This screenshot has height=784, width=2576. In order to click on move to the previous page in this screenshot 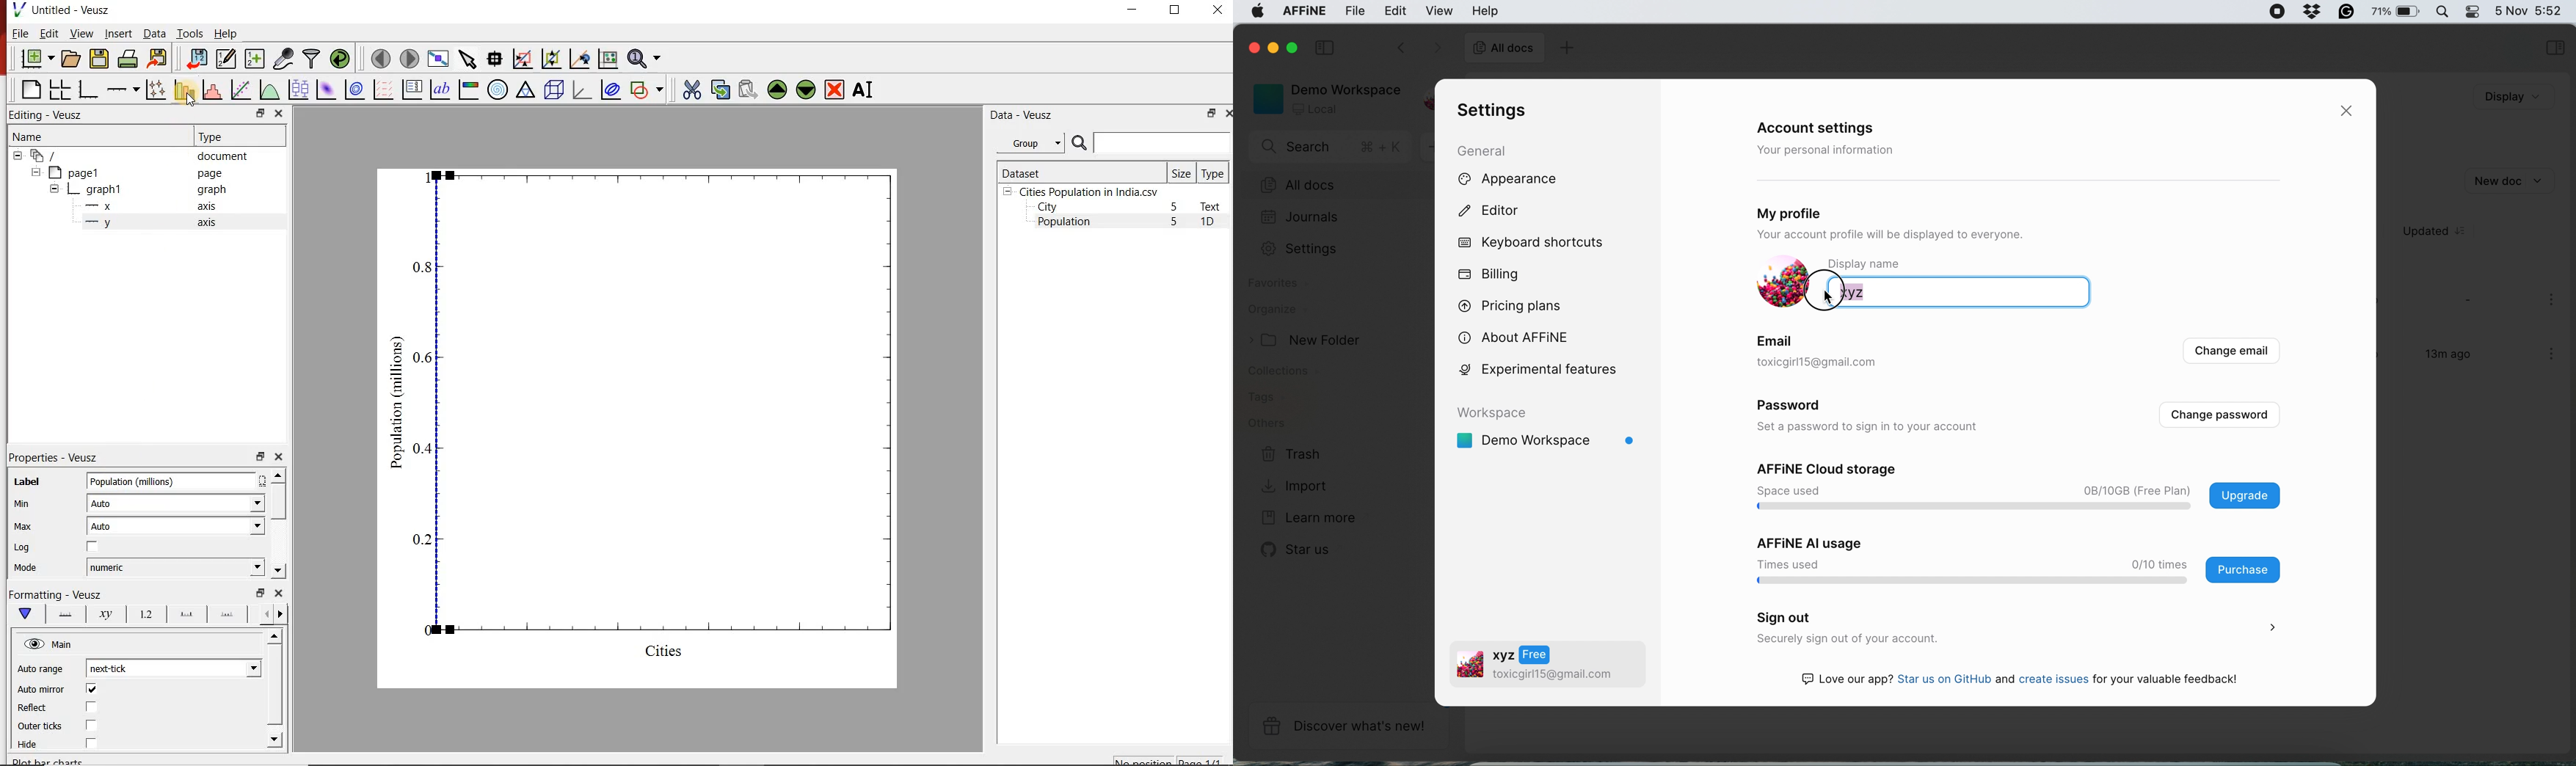, I will do `click(379, 57)`.